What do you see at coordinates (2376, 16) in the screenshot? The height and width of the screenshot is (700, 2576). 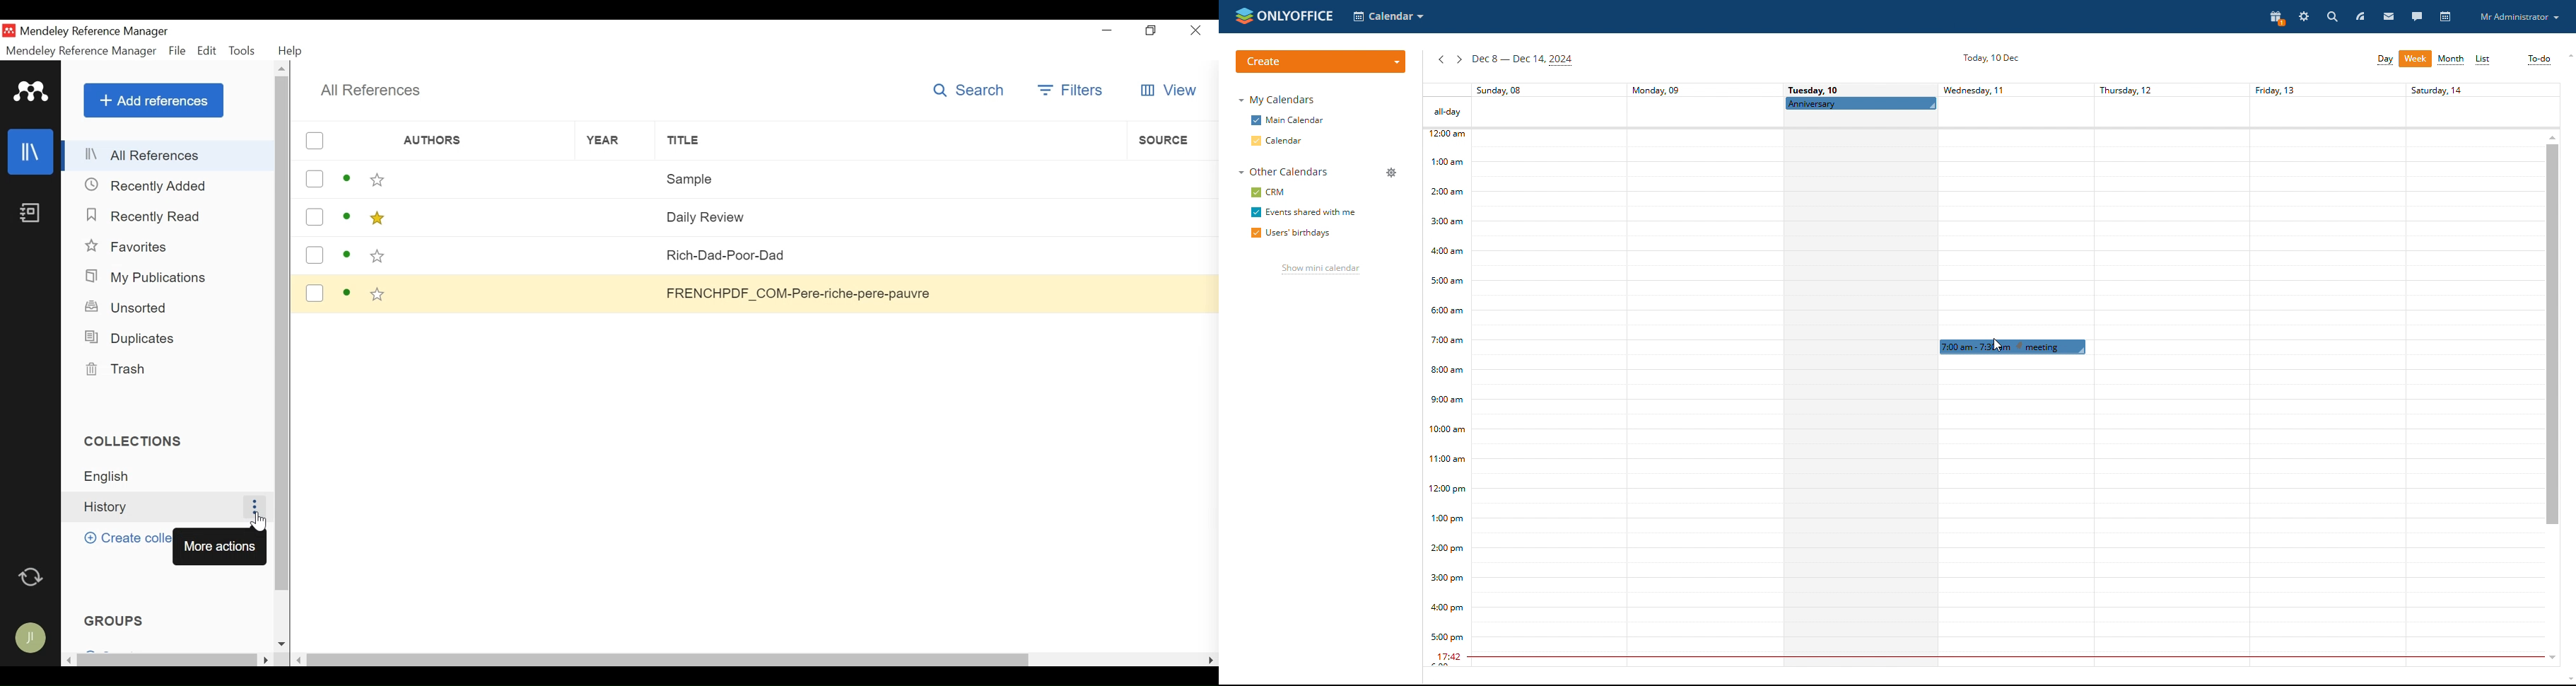 I see `feed` at bounding box center [2376, 16].